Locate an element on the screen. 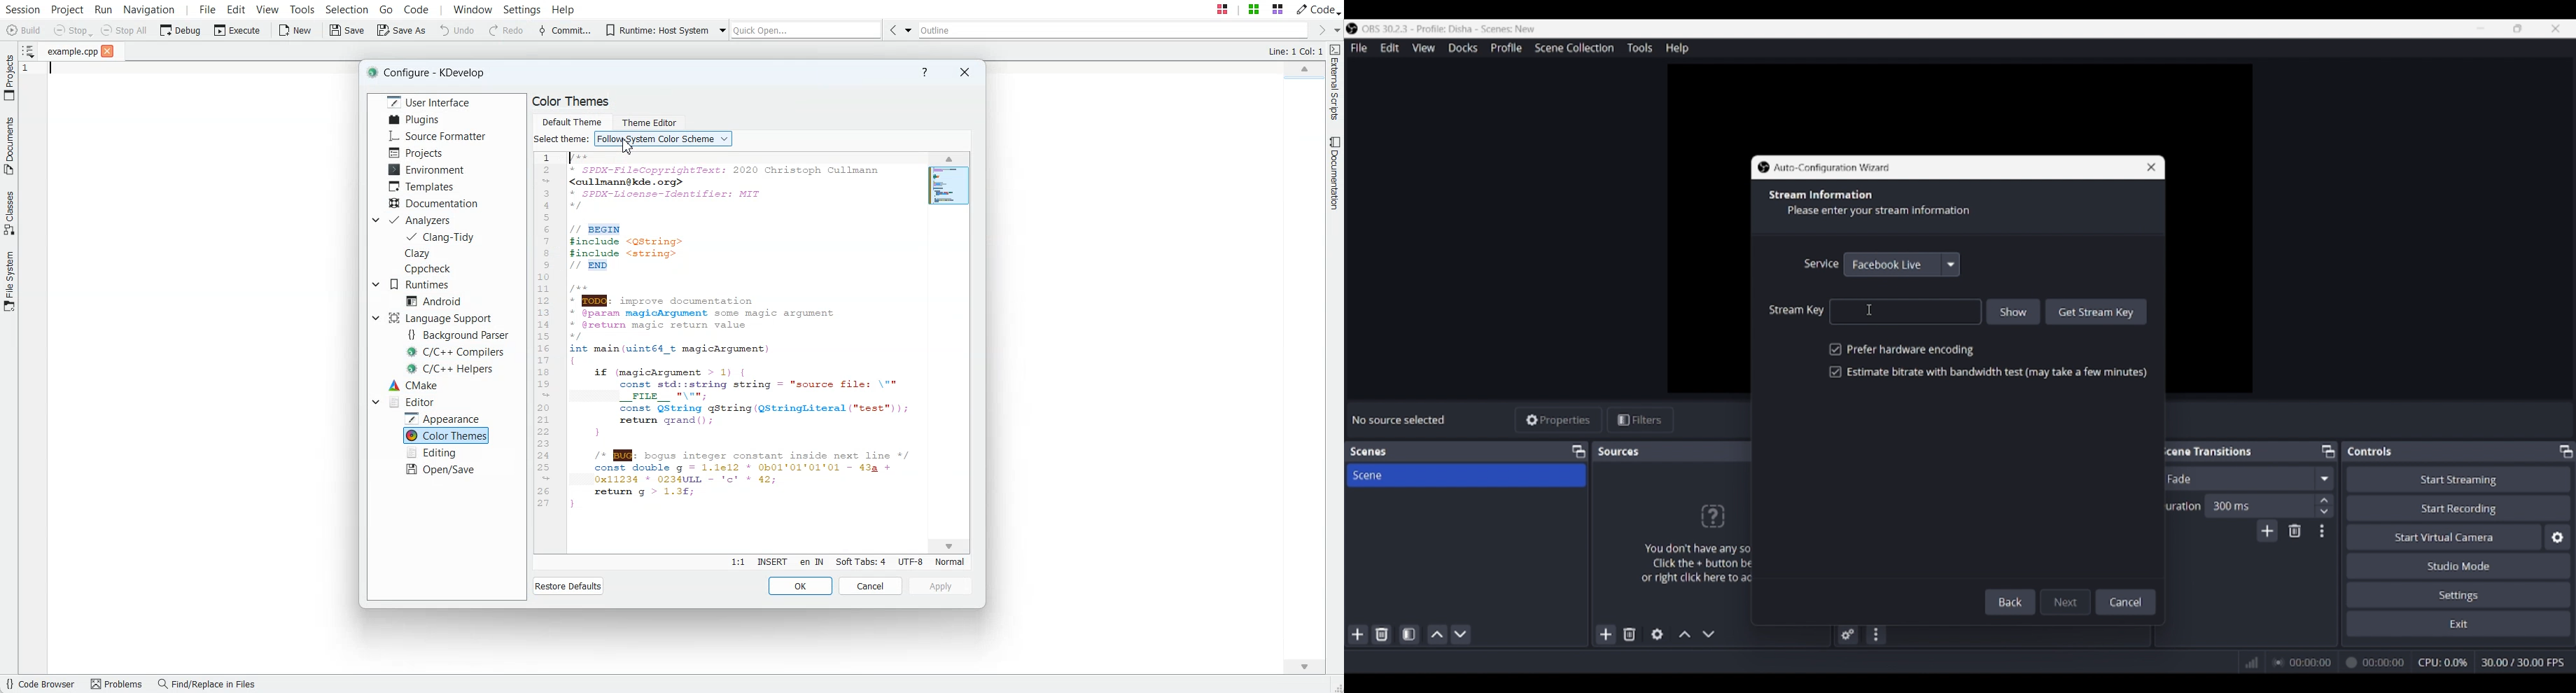  Start streaming is located at coordinates (2459, 479).